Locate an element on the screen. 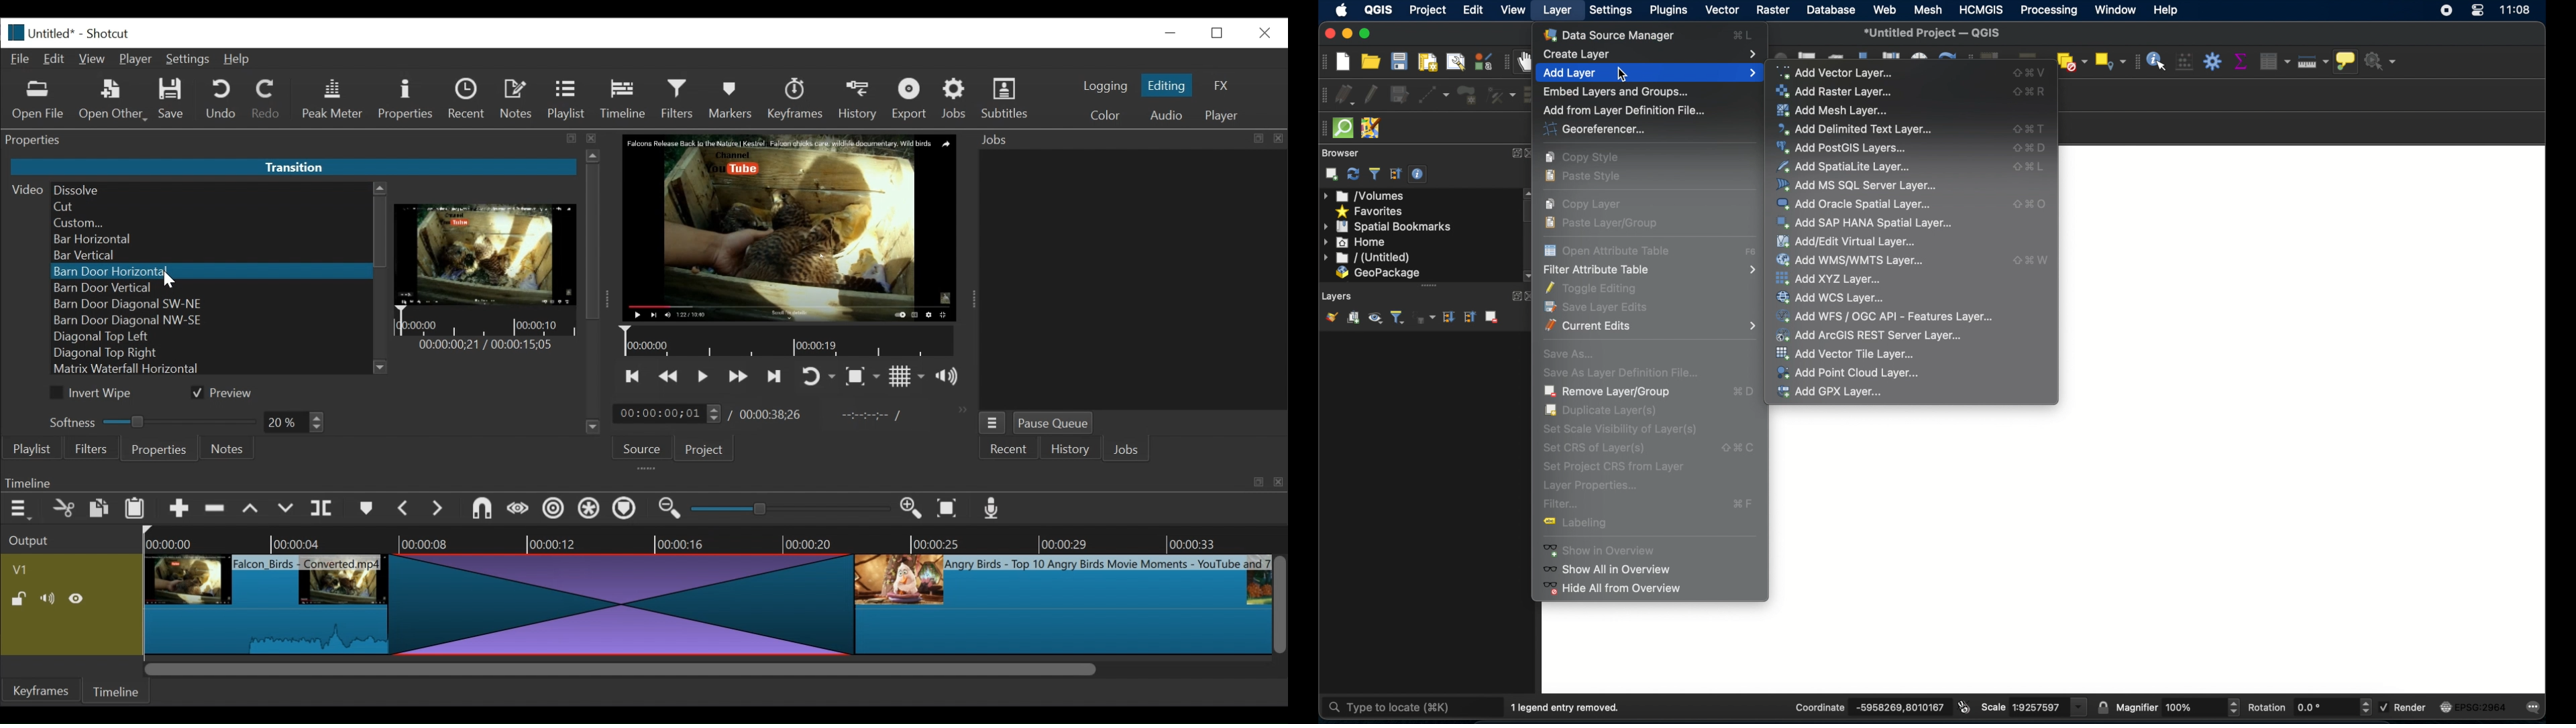  help is located at coordinates (2167, 11).